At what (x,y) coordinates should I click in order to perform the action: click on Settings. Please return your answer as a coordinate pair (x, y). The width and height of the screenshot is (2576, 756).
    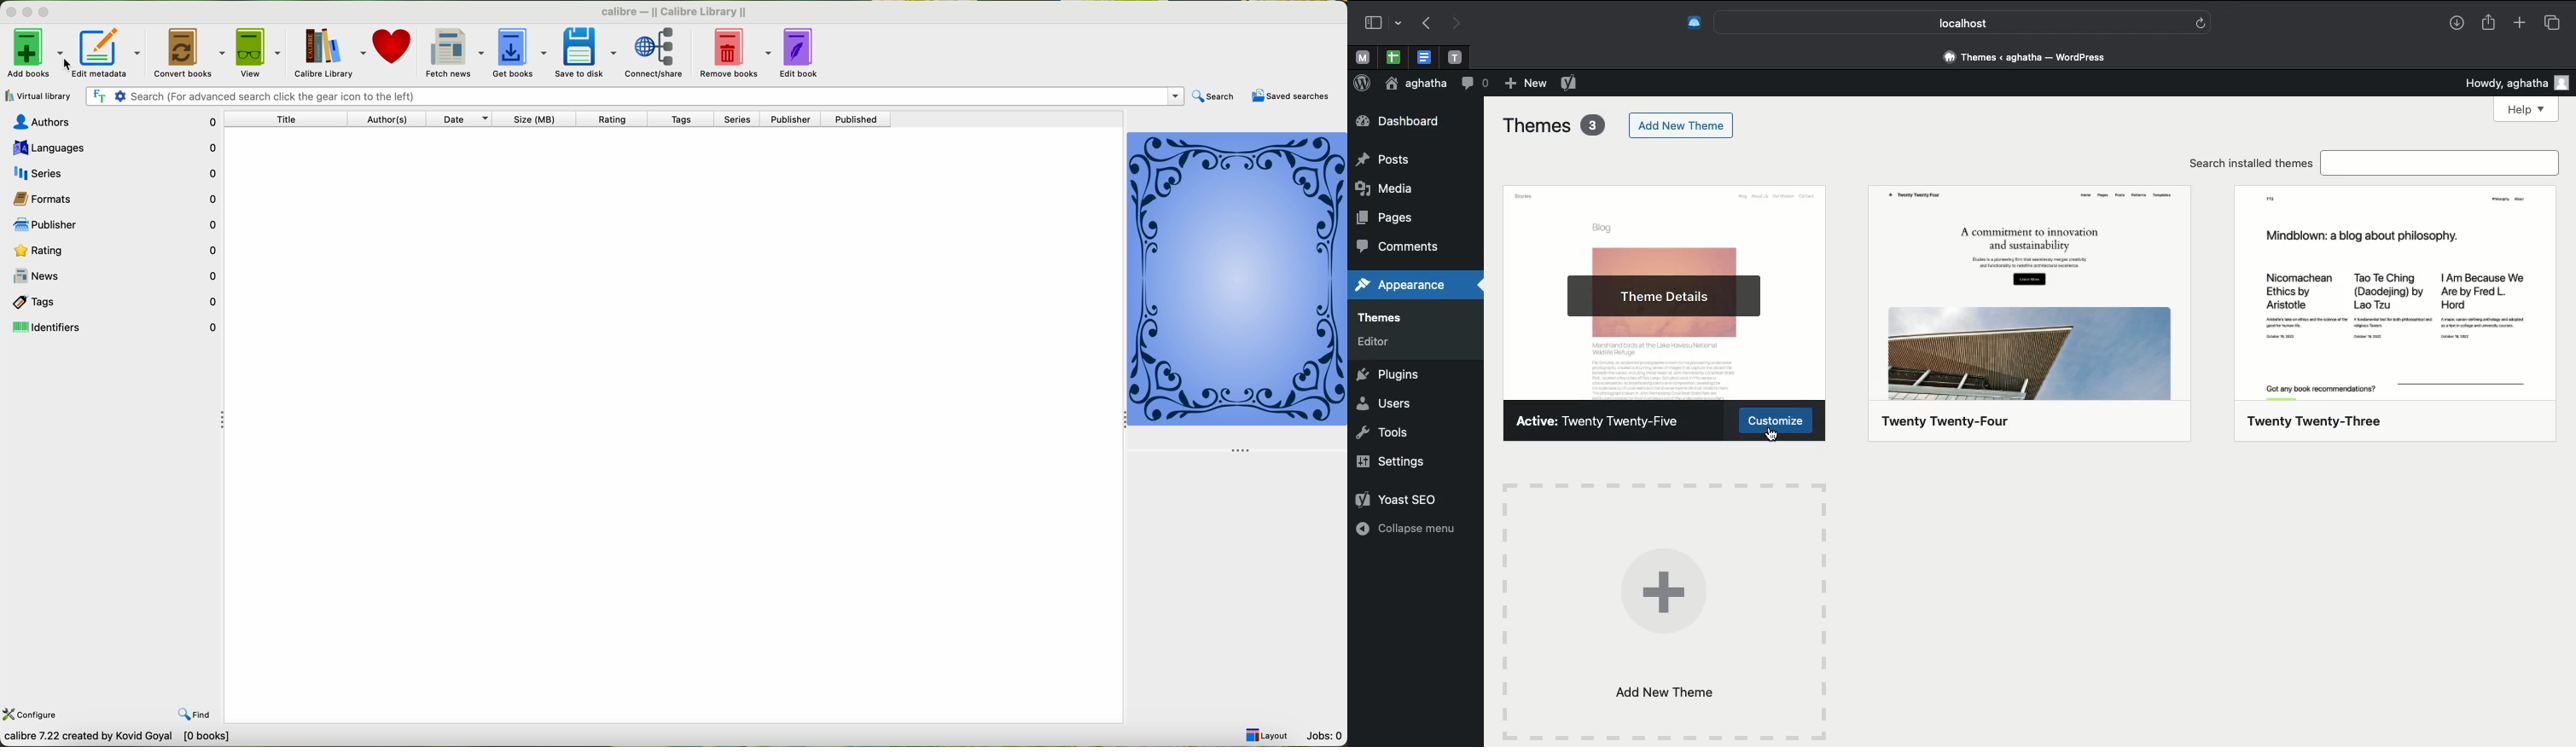
    Looking at the image, I should click on (1389, 462).